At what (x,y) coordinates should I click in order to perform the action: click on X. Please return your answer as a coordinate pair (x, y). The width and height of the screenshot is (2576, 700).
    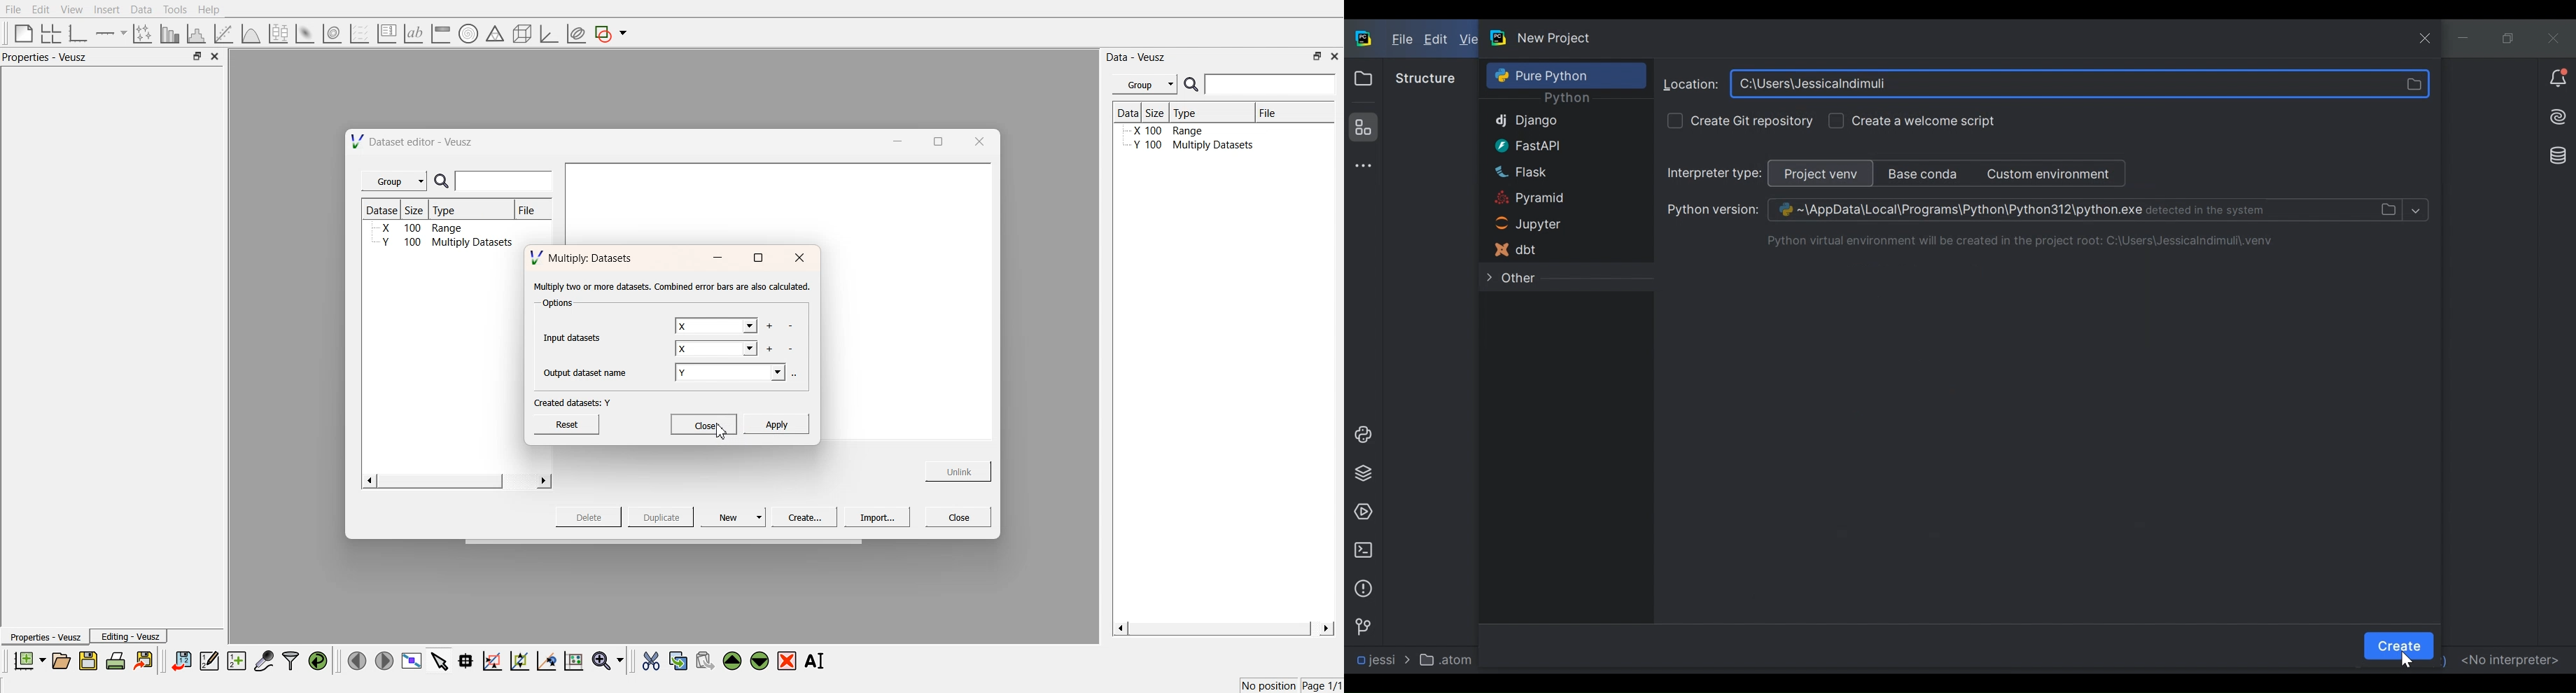
    Looking at the image, I should click on (715, 326).